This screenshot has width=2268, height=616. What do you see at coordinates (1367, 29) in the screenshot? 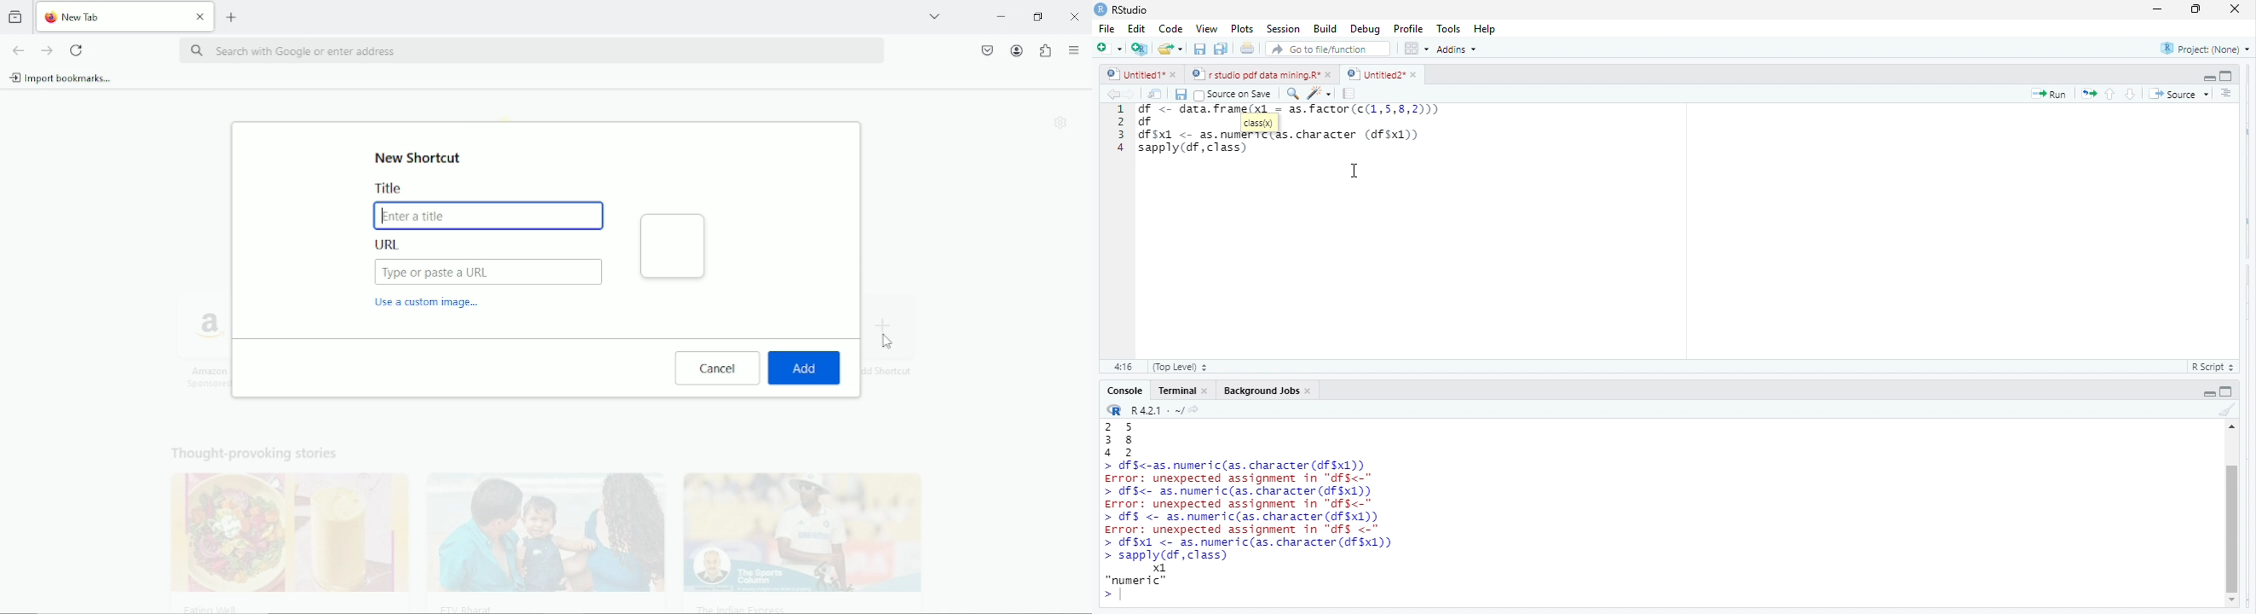
I see `debug` at bounding box center [1367, 29].